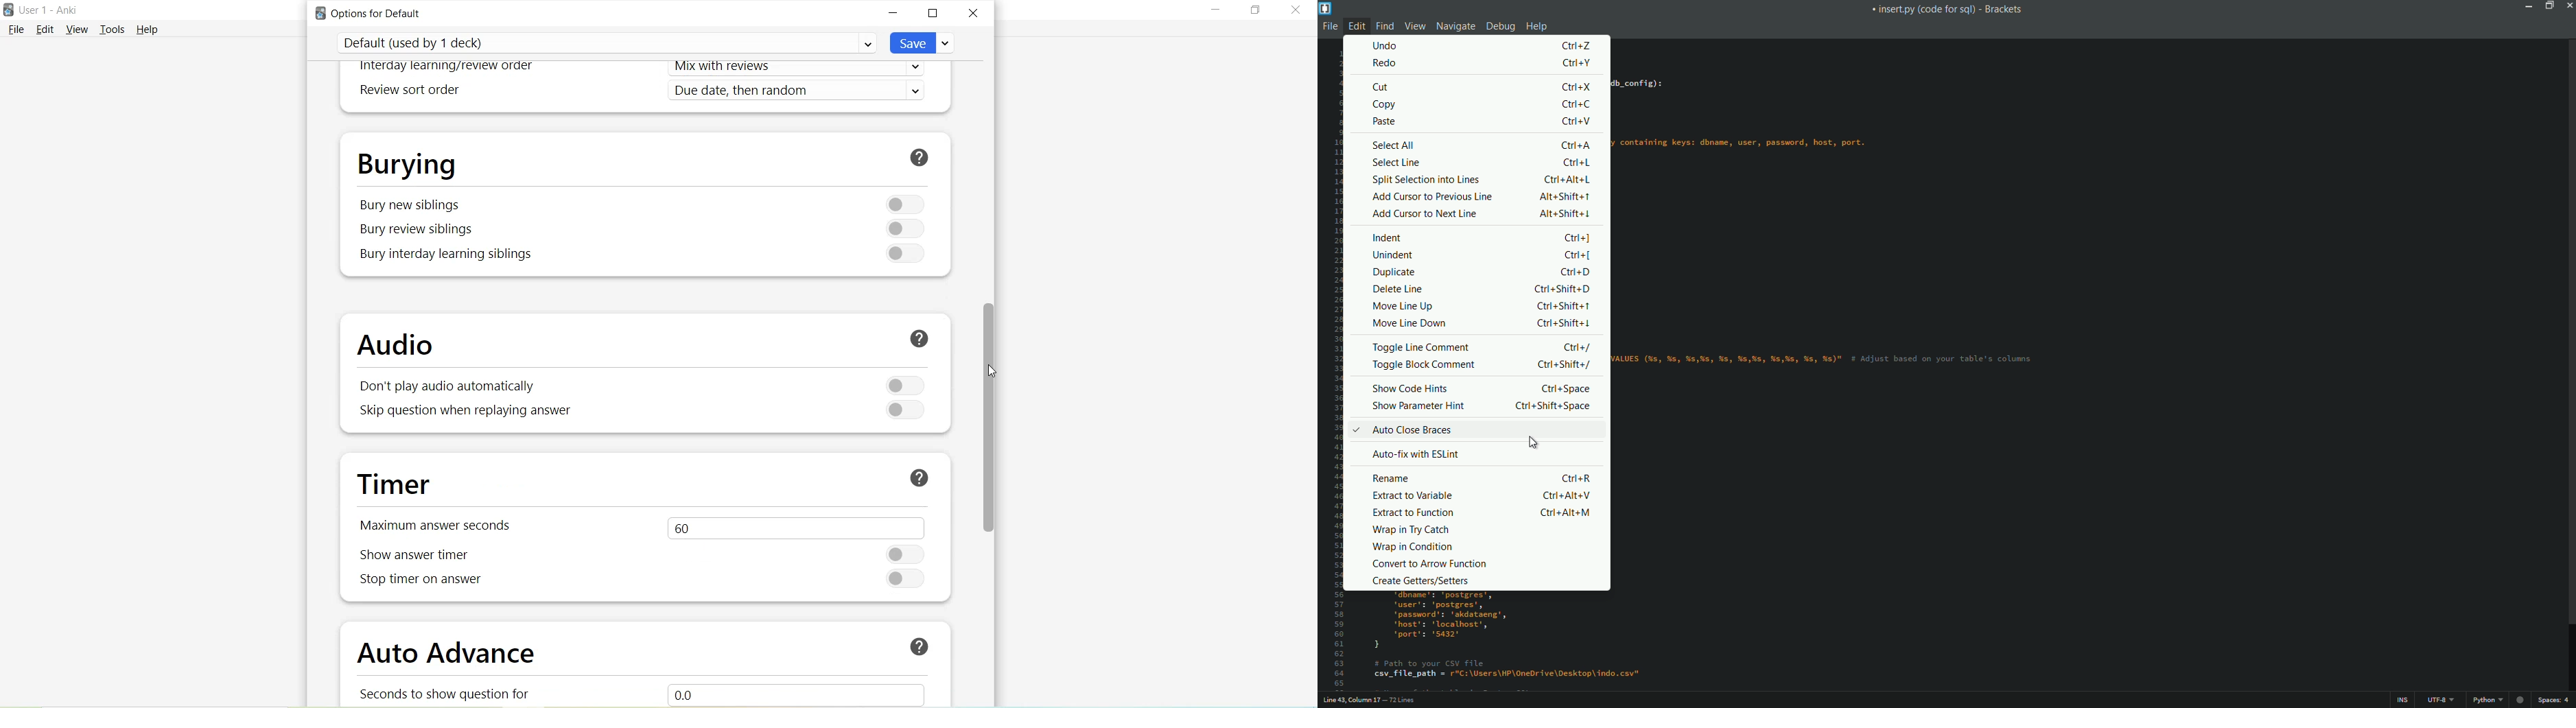  What do you see at coordinates (447, 67) in the screenshot?
I see `Interday learning/review order` at bounding box center [447, 67].